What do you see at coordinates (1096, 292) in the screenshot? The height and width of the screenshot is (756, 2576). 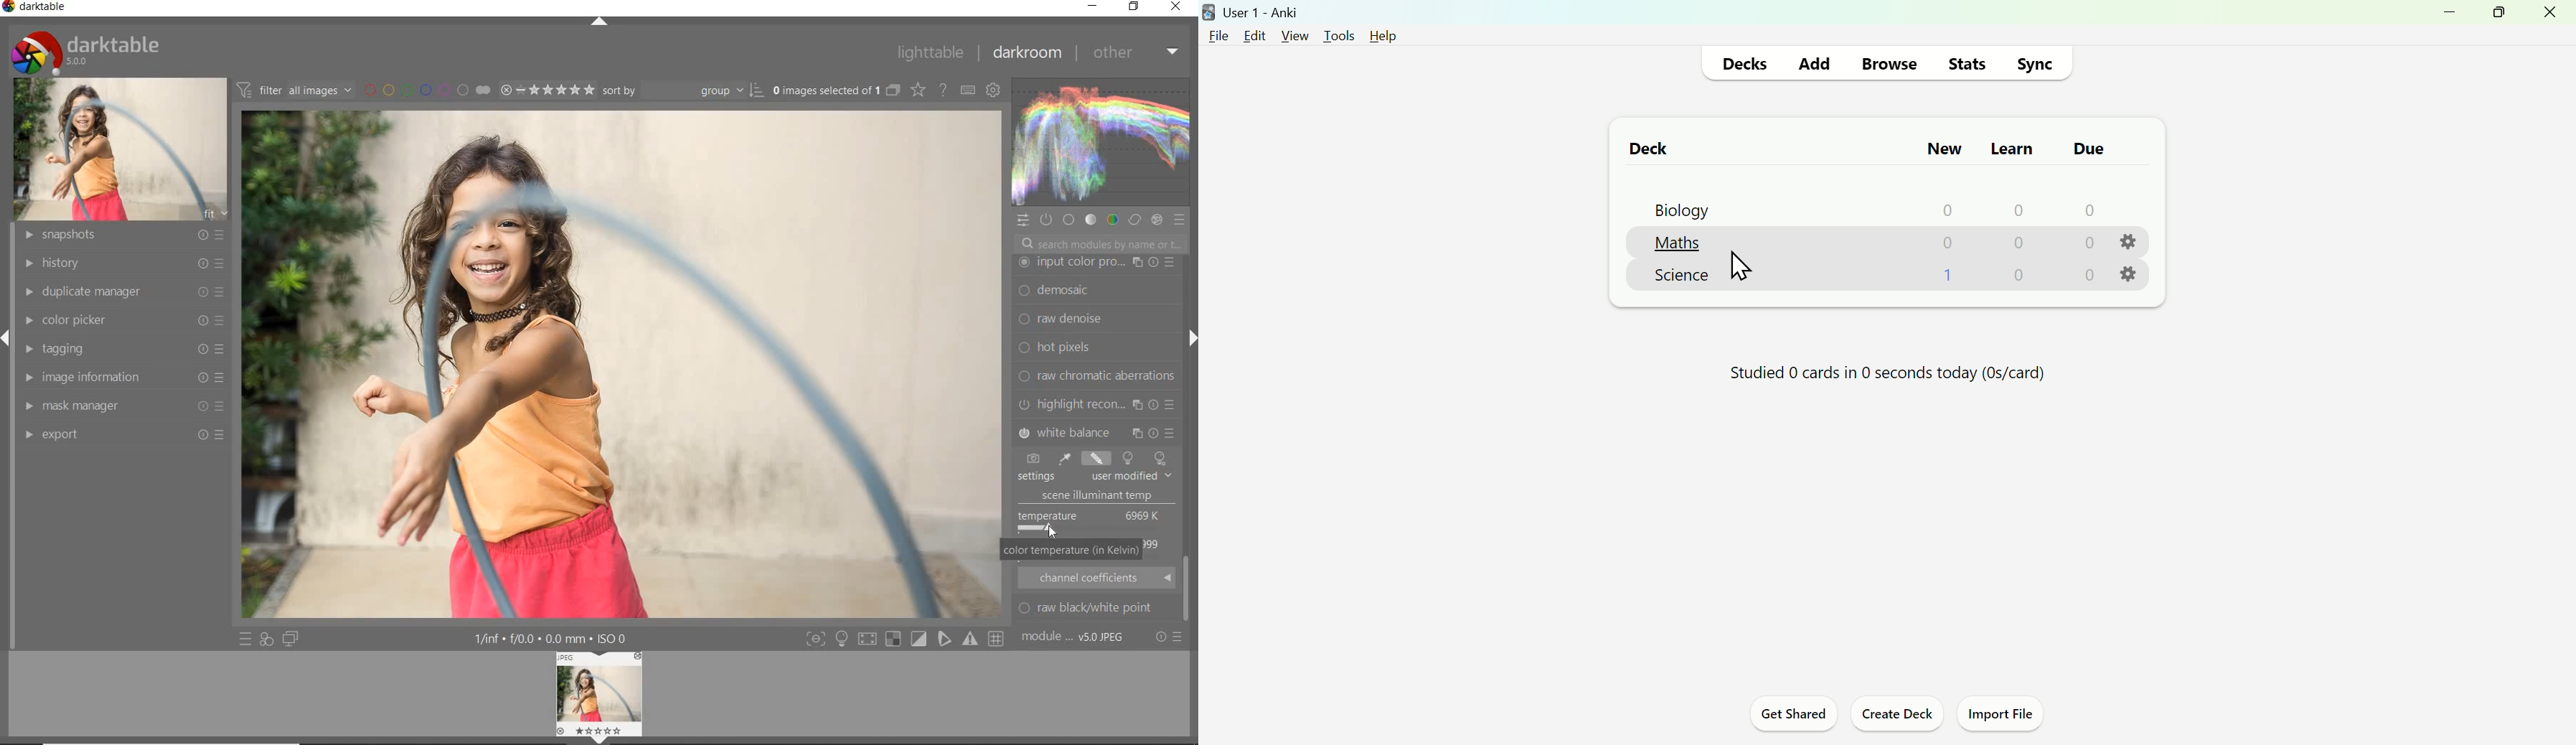 I see `framing` at bounding box center [1096, 292].